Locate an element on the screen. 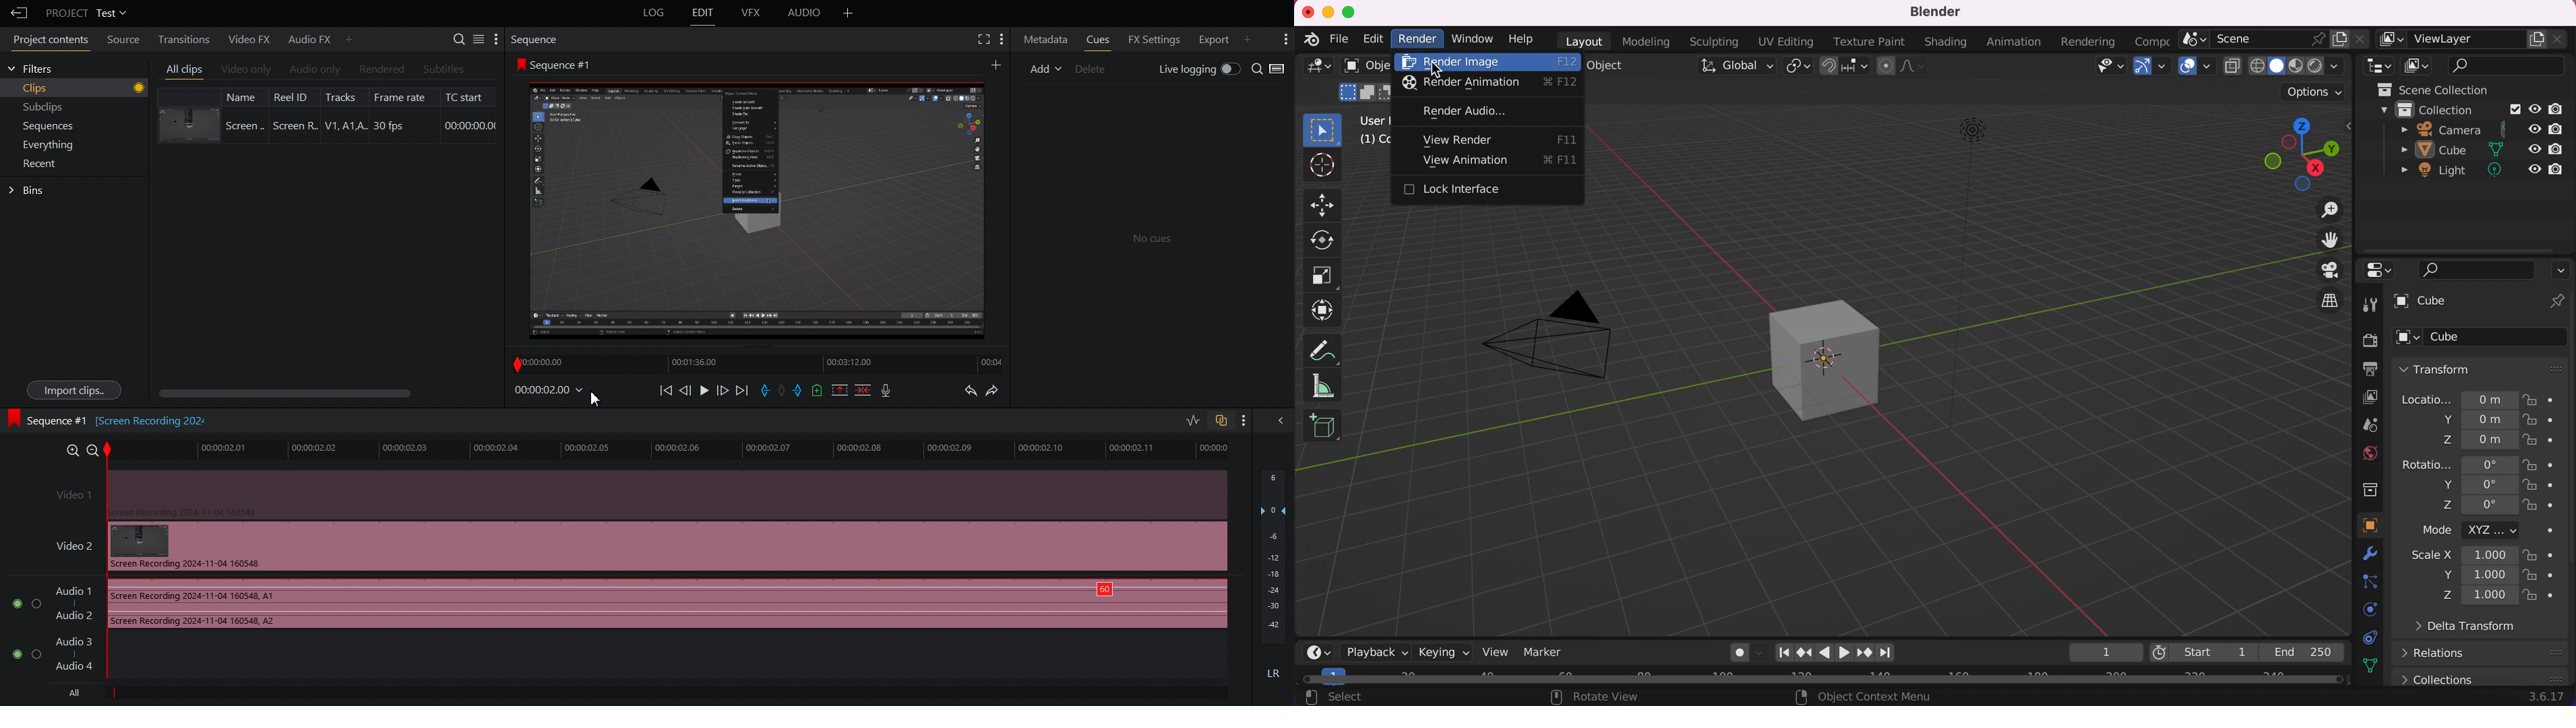  editor type is located at coordinates (2378, 67).